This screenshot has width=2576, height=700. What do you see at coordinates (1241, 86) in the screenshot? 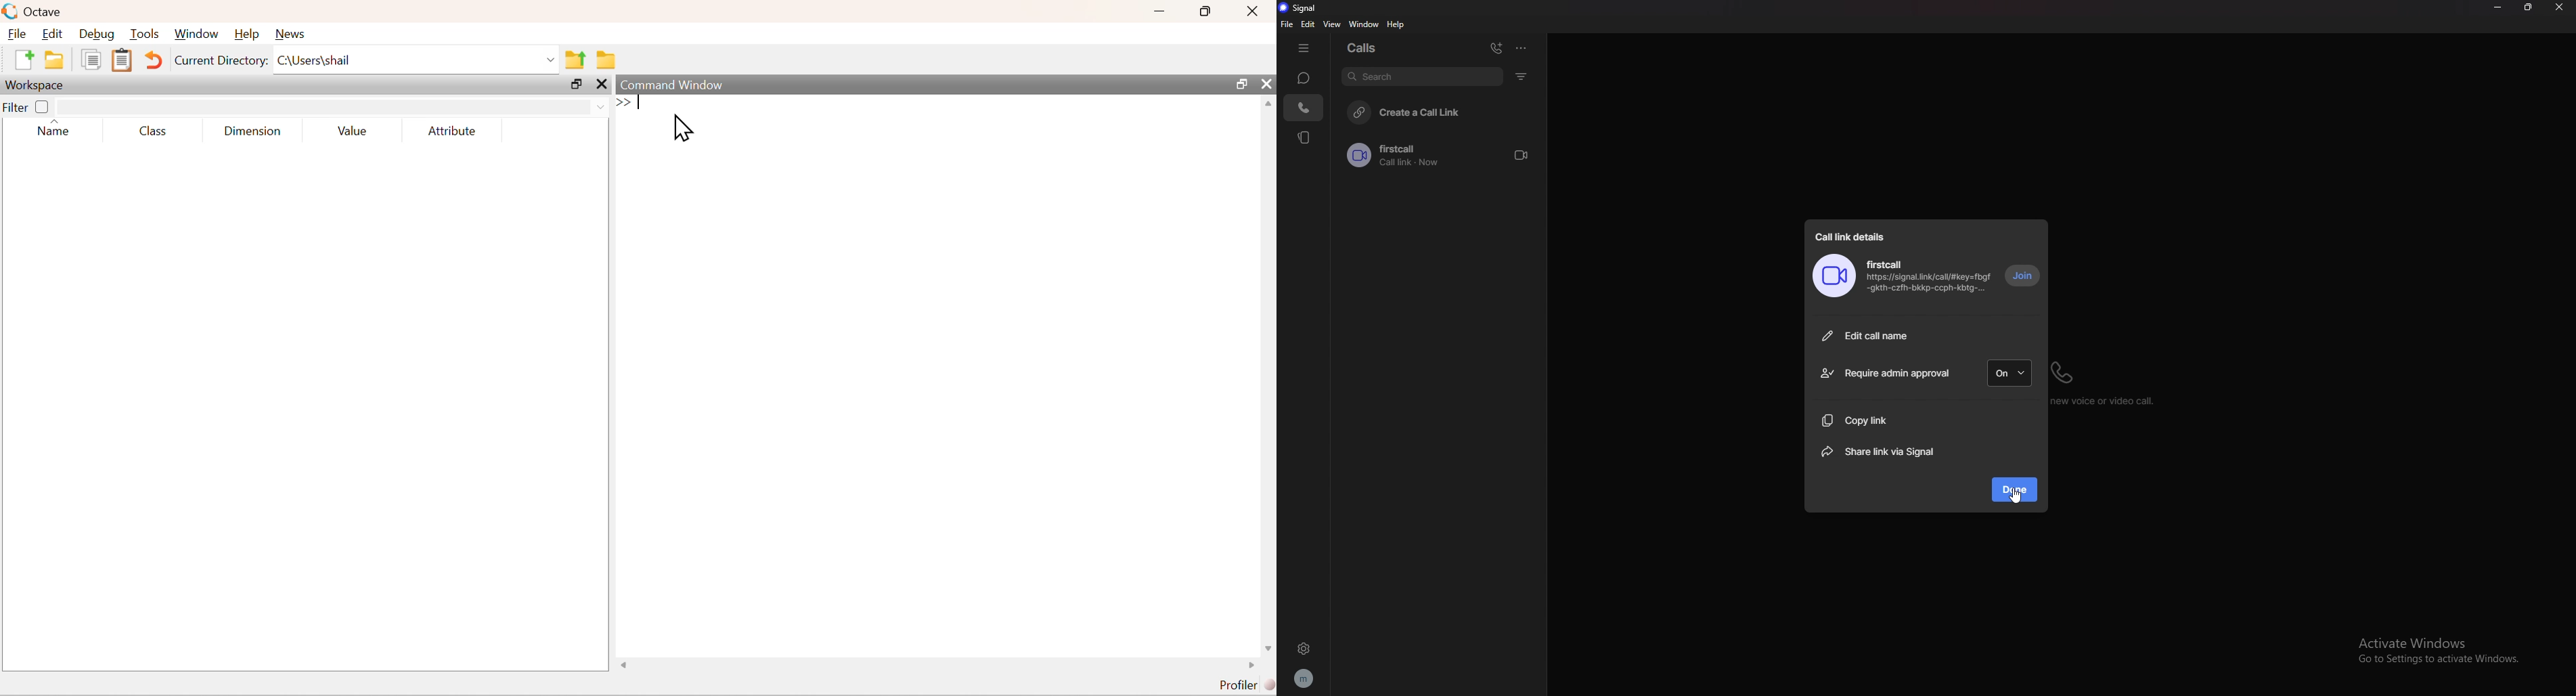
I see `Maximize` at bounding box center [1241, 86].